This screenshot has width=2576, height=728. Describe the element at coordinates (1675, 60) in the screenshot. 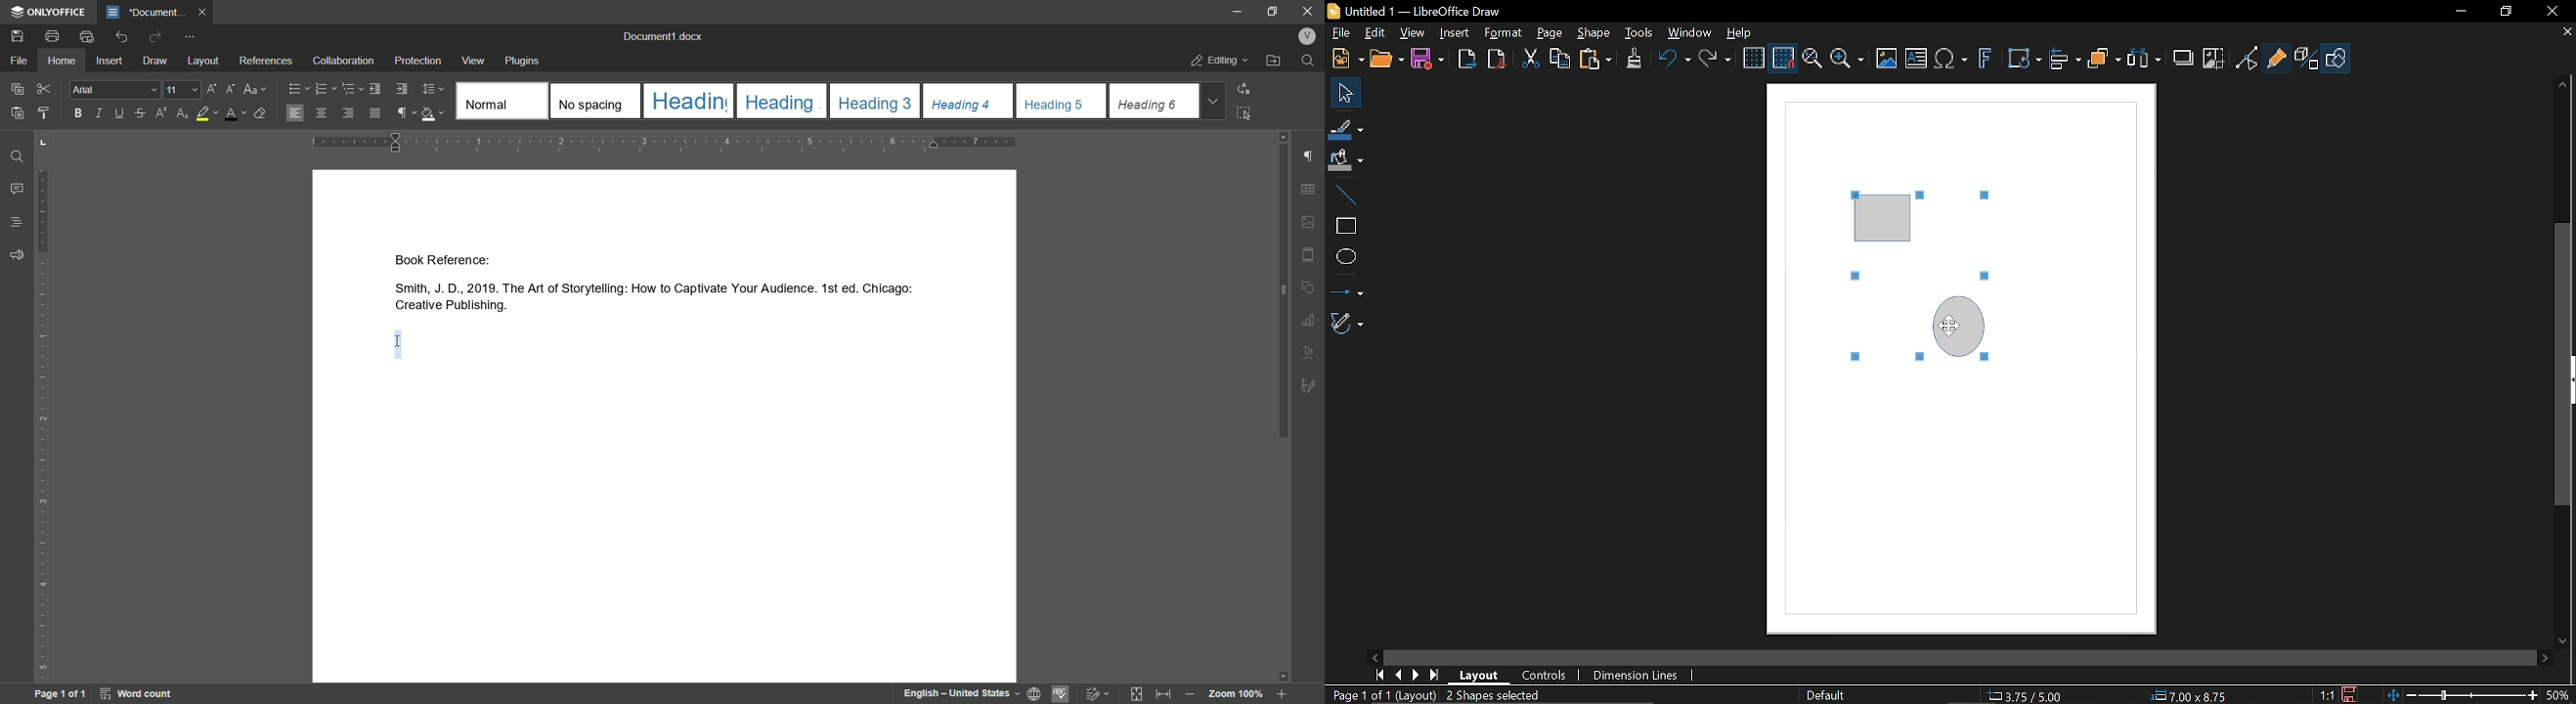

I see `Undo` at that location.